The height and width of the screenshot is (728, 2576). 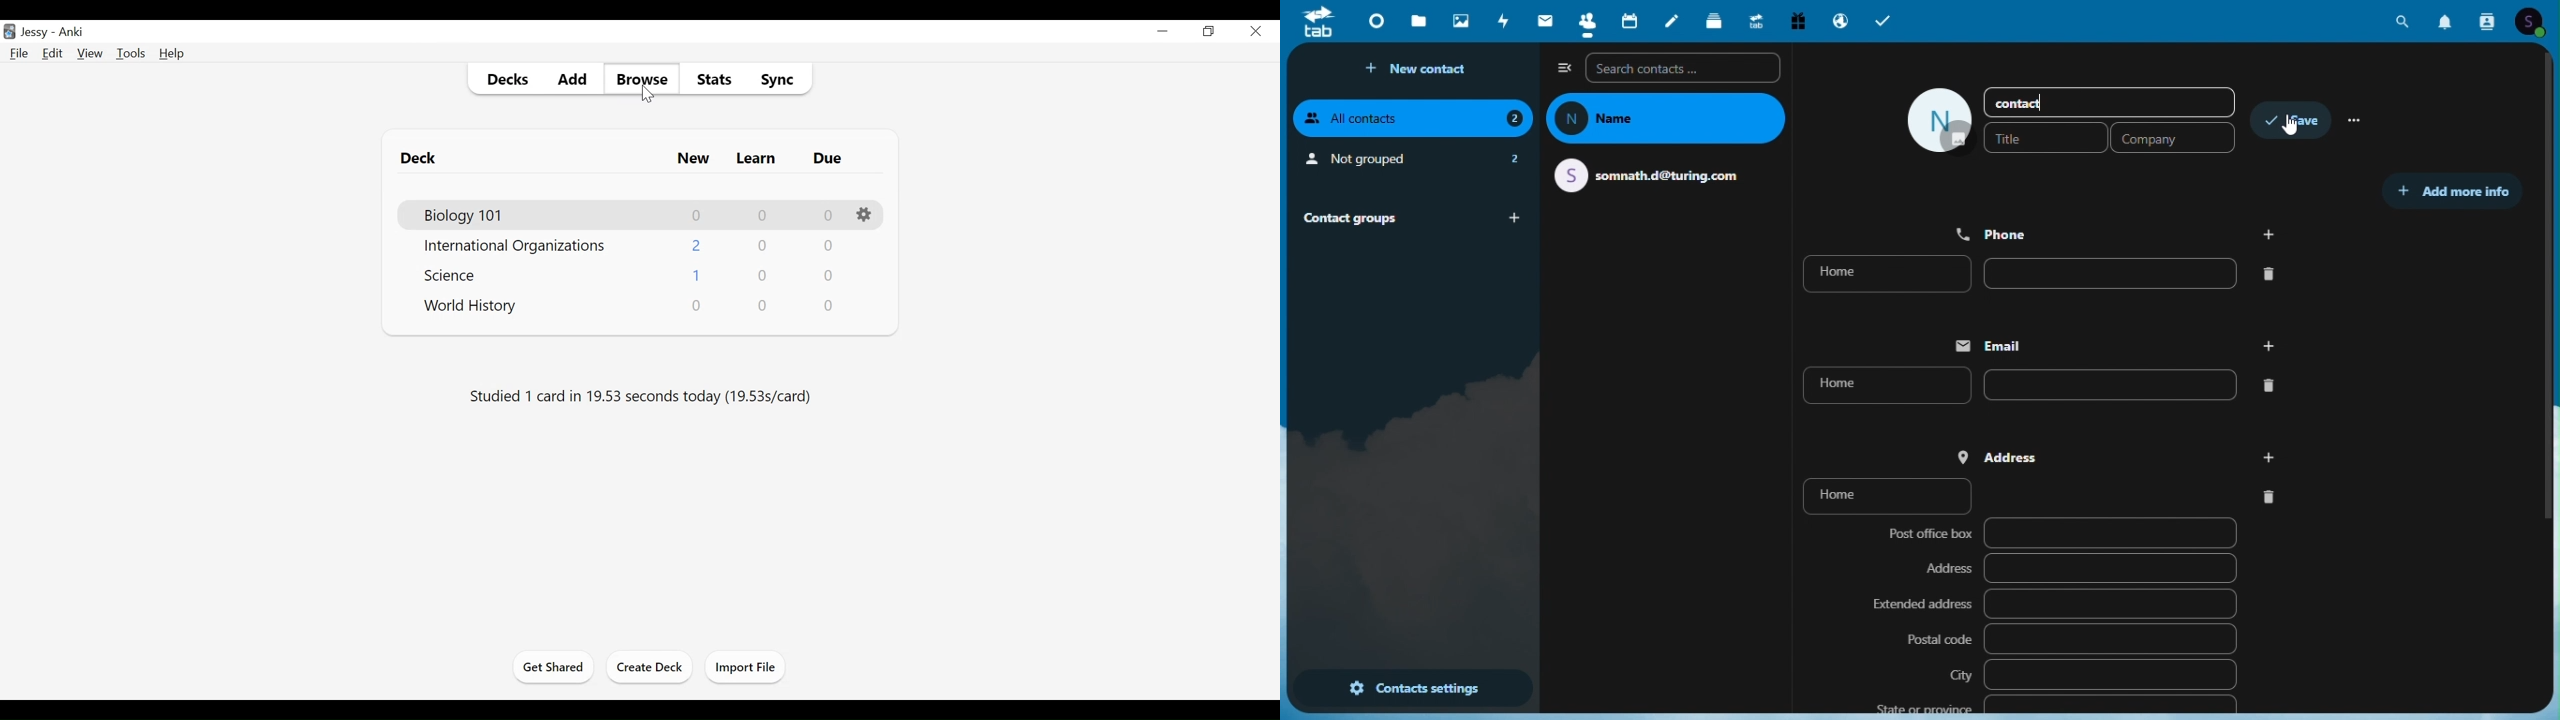 I want to click on email, so click(x=2109, y=345).